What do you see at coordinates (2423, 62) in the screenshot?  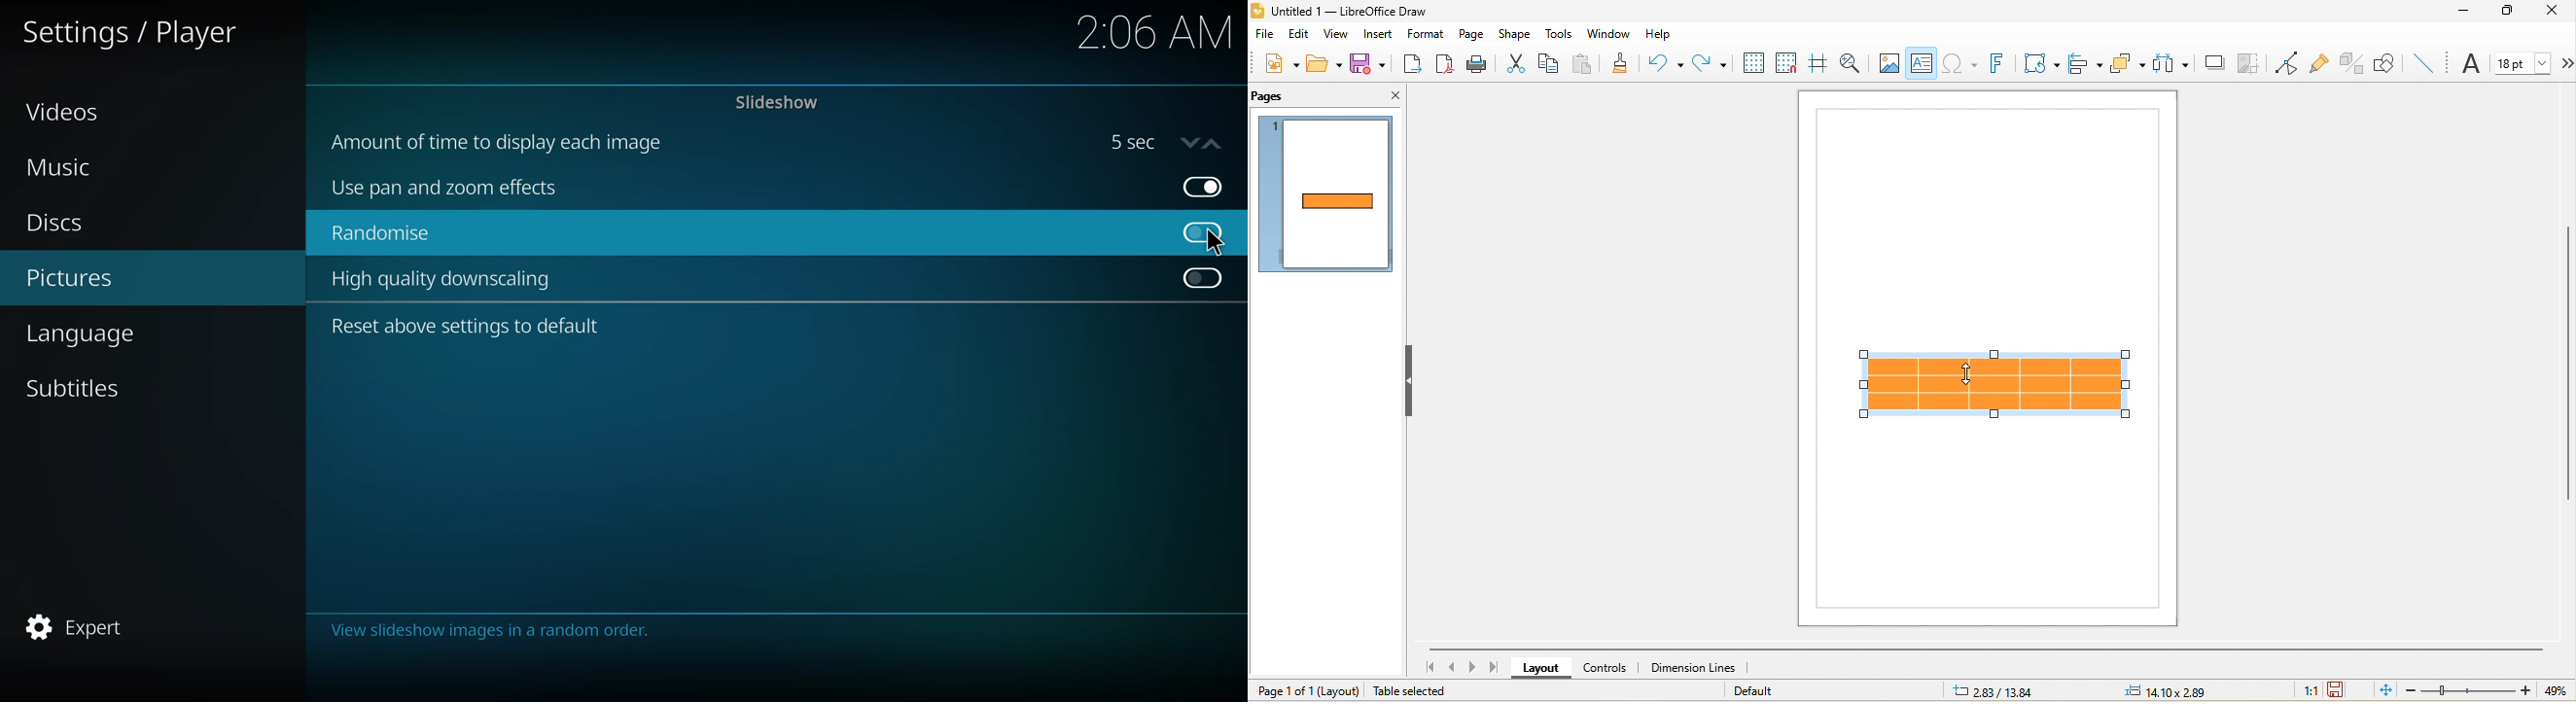 I see `insert line` at bounding box center [2423, 62].